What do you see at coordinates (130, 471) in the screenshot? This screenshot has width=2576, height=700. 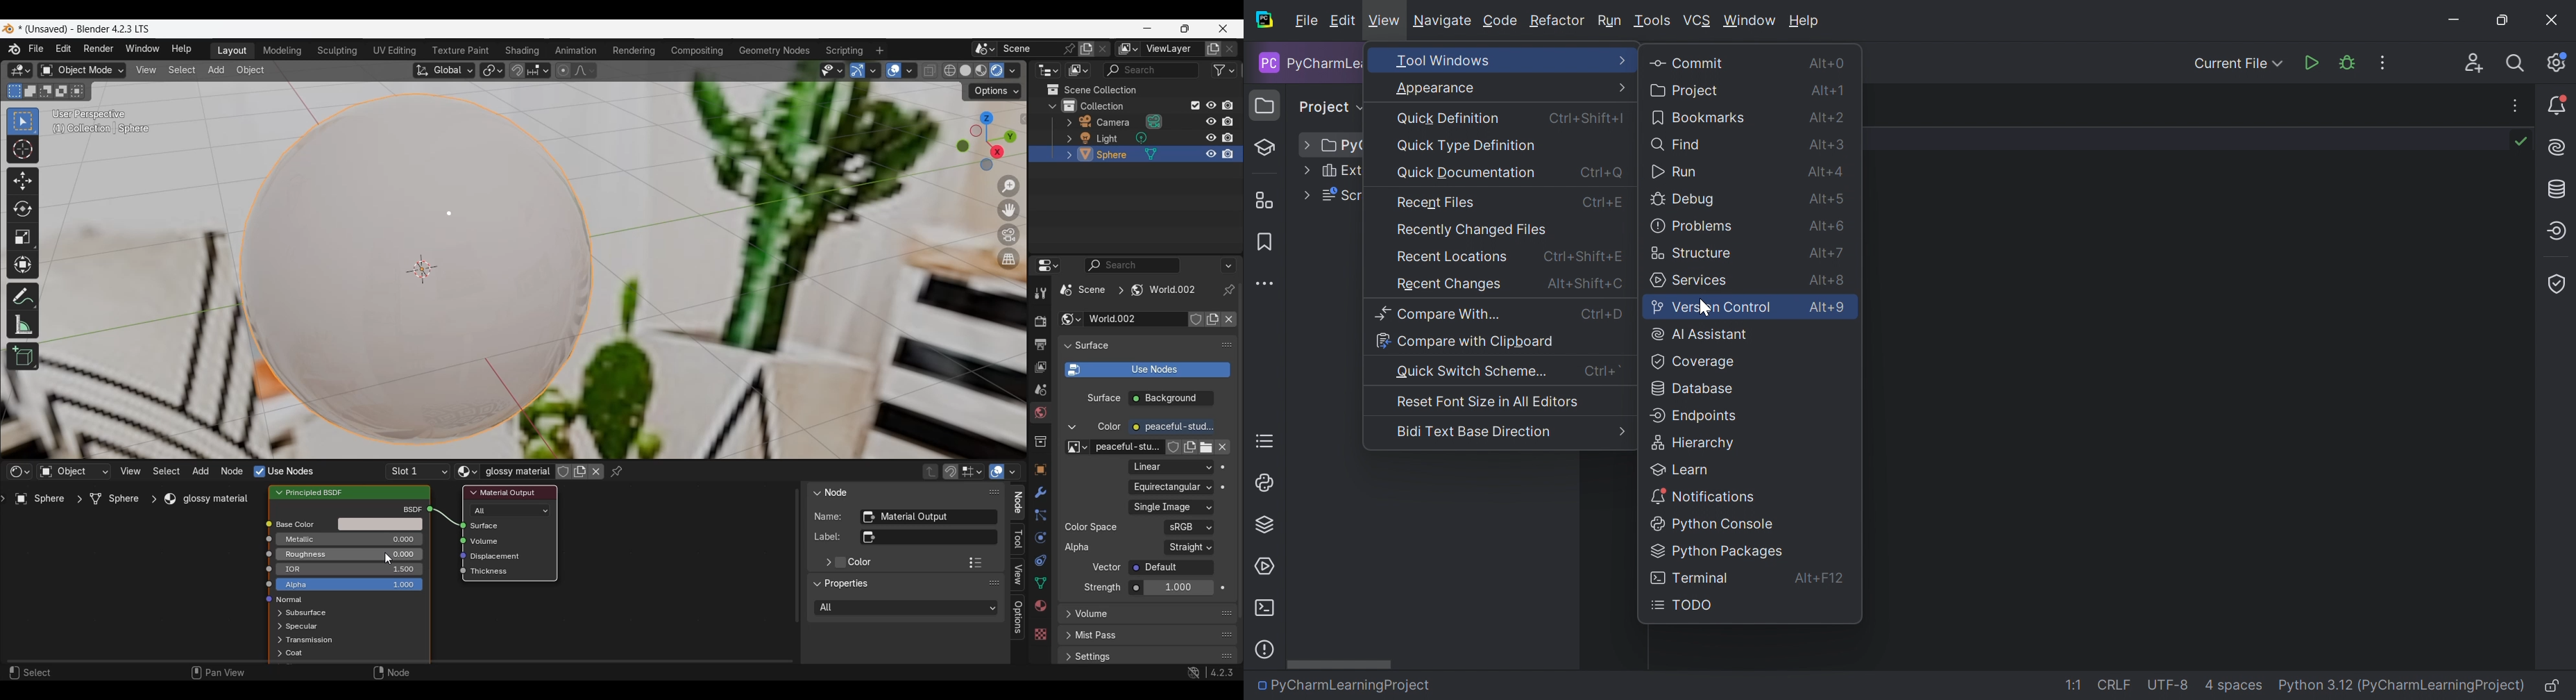 I see `View menu` at bounding box center [130, 471].